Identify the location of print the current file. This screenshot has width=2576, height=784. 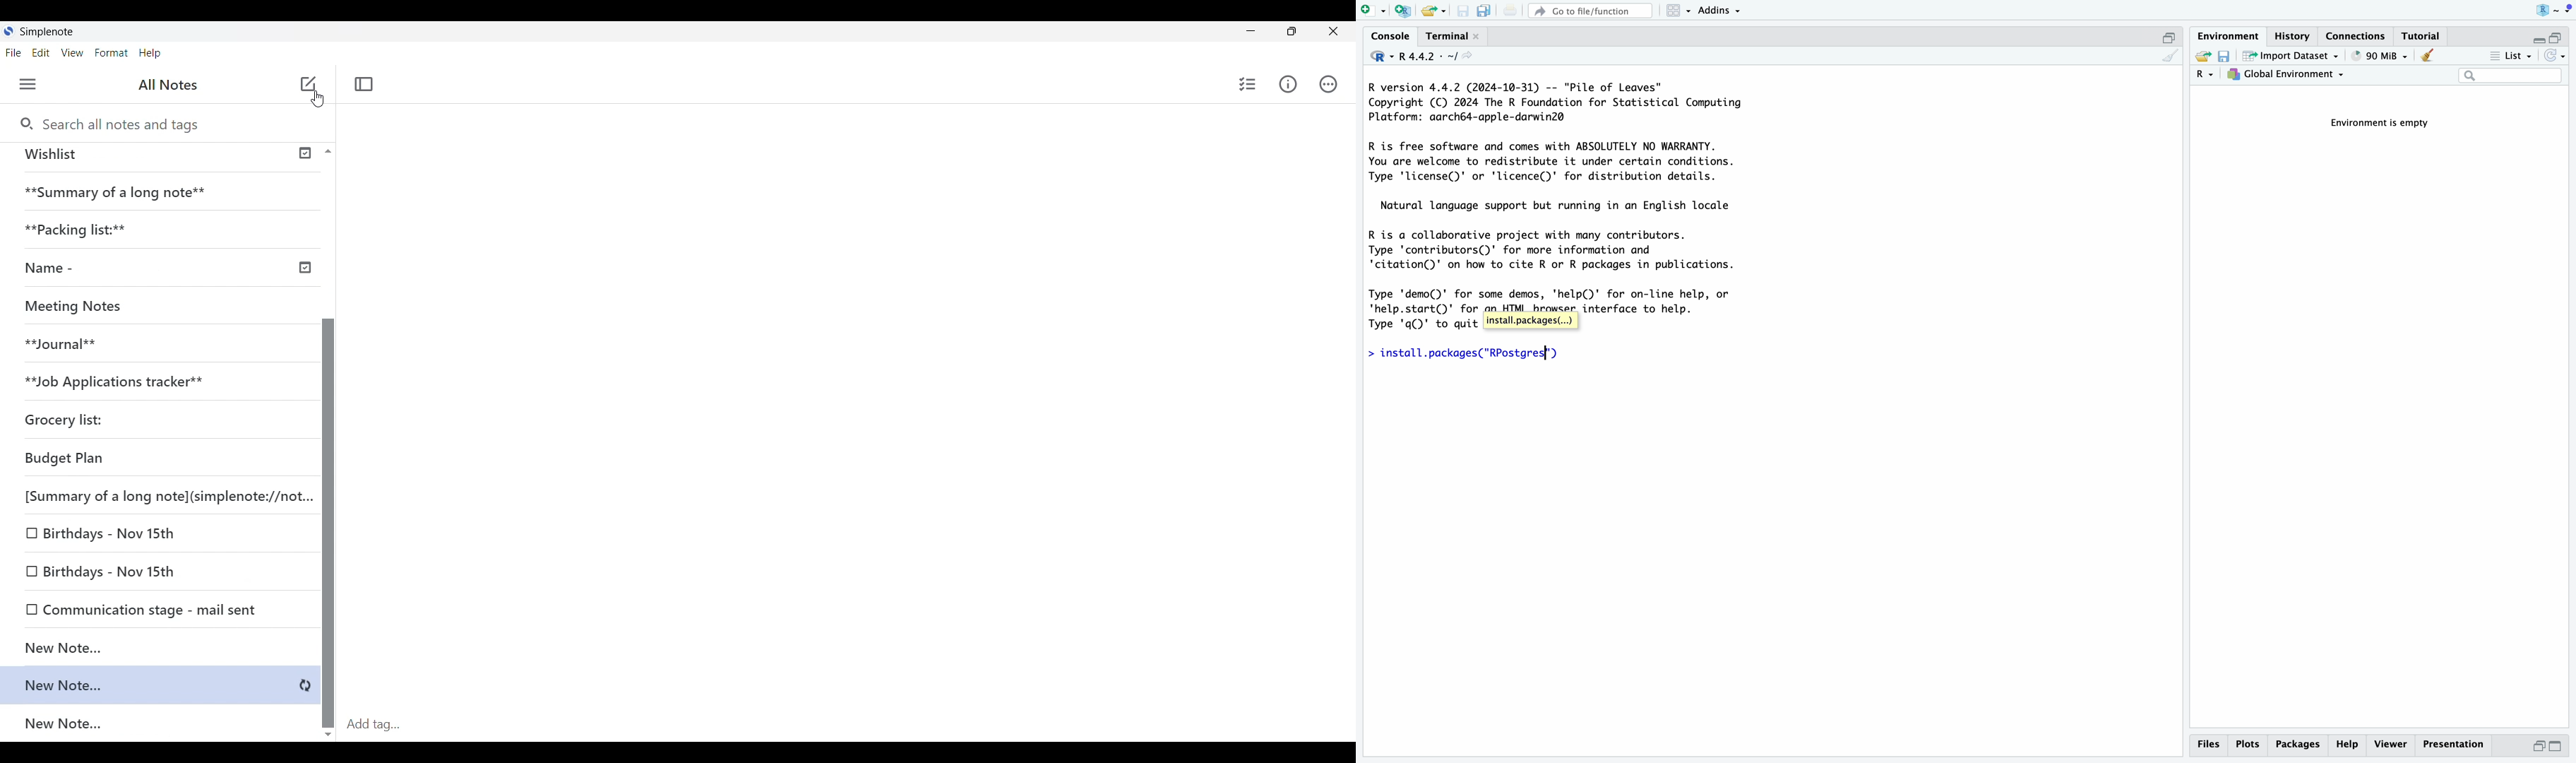
(1508, 10).